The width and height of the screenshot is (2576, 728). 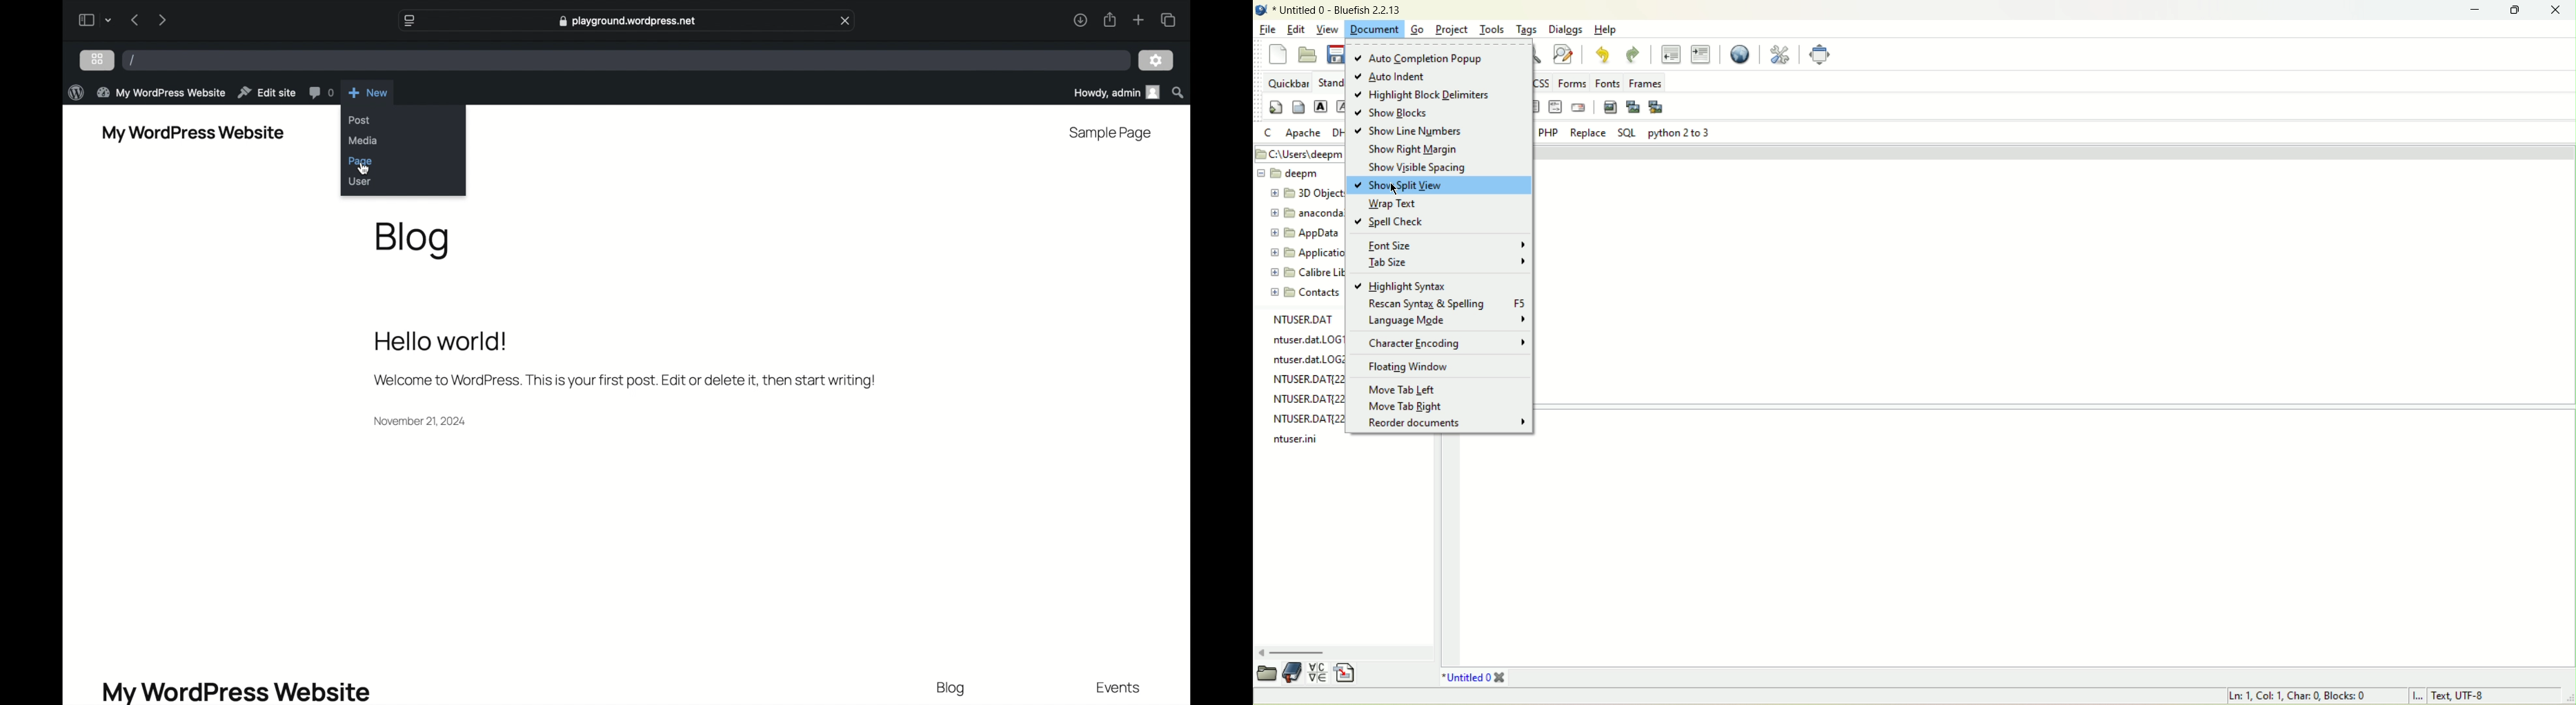 I want to click on blog, so click(x=415, y=240).